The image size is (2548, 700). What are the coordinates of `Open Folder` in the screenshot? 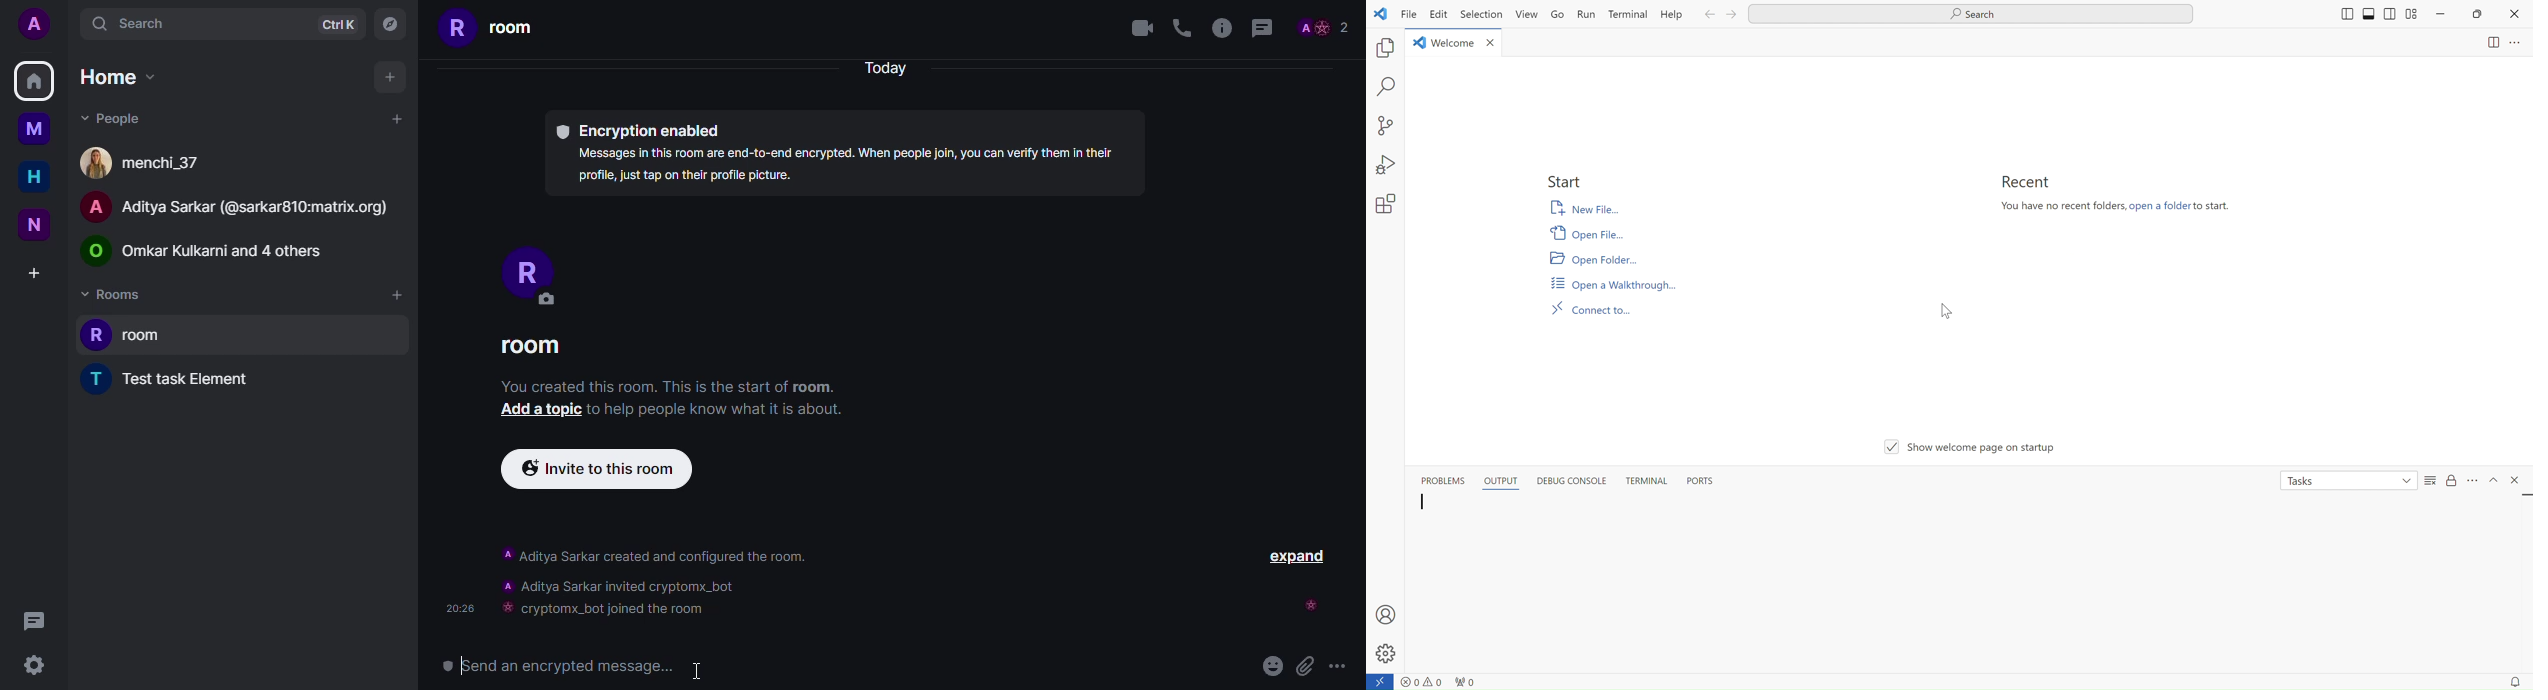 It's located at (1599, 260).